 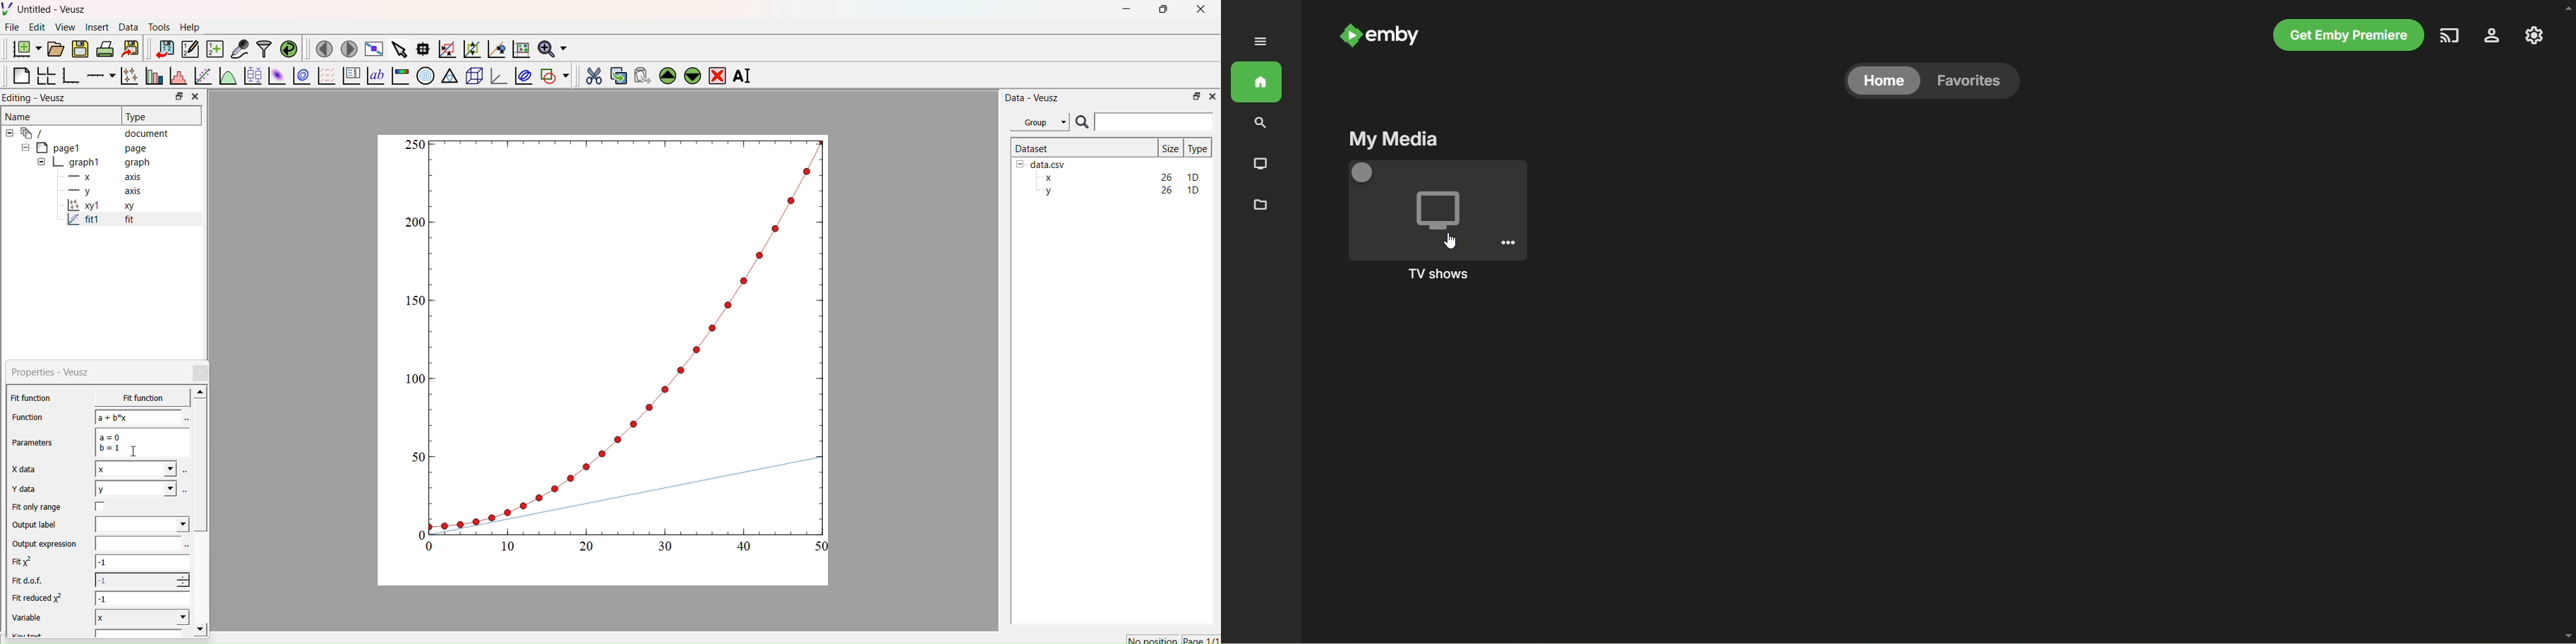 What do you see at coordinates (692, 74) in the screenshot?
I see `Down` at bounding box center [692, 74].